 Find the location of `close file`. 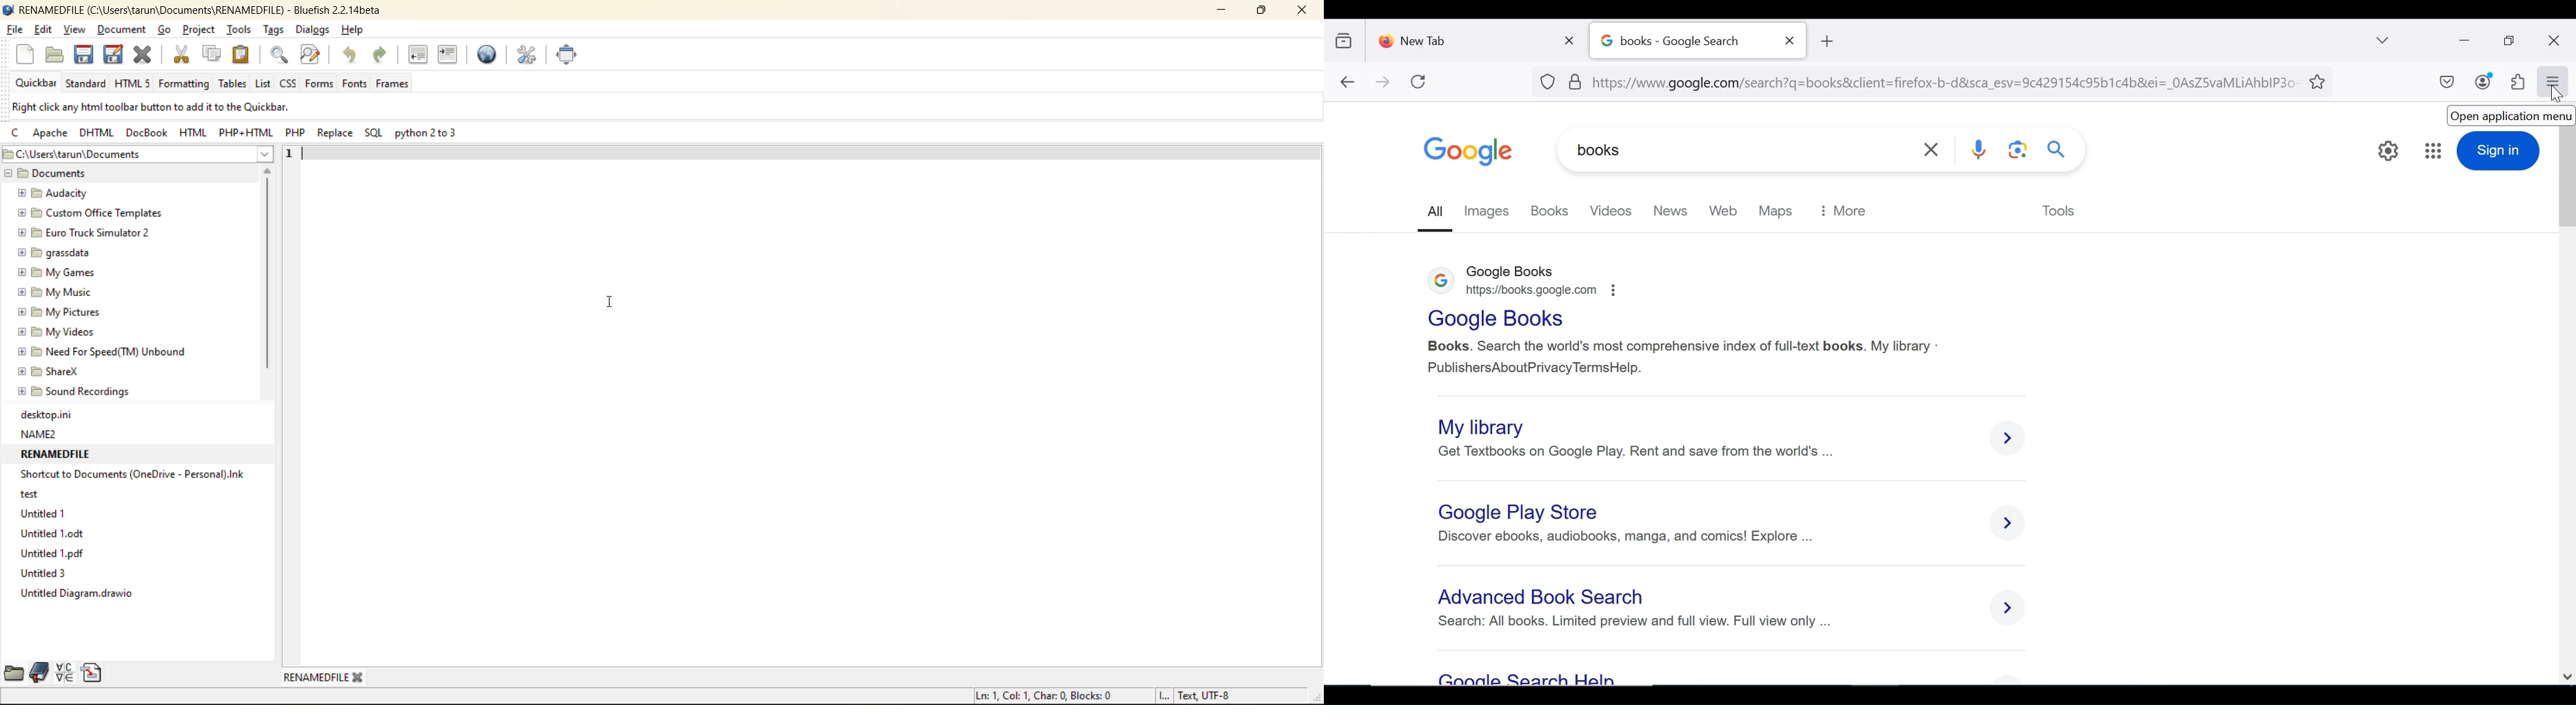

close file is located at coordinates (147, 54).